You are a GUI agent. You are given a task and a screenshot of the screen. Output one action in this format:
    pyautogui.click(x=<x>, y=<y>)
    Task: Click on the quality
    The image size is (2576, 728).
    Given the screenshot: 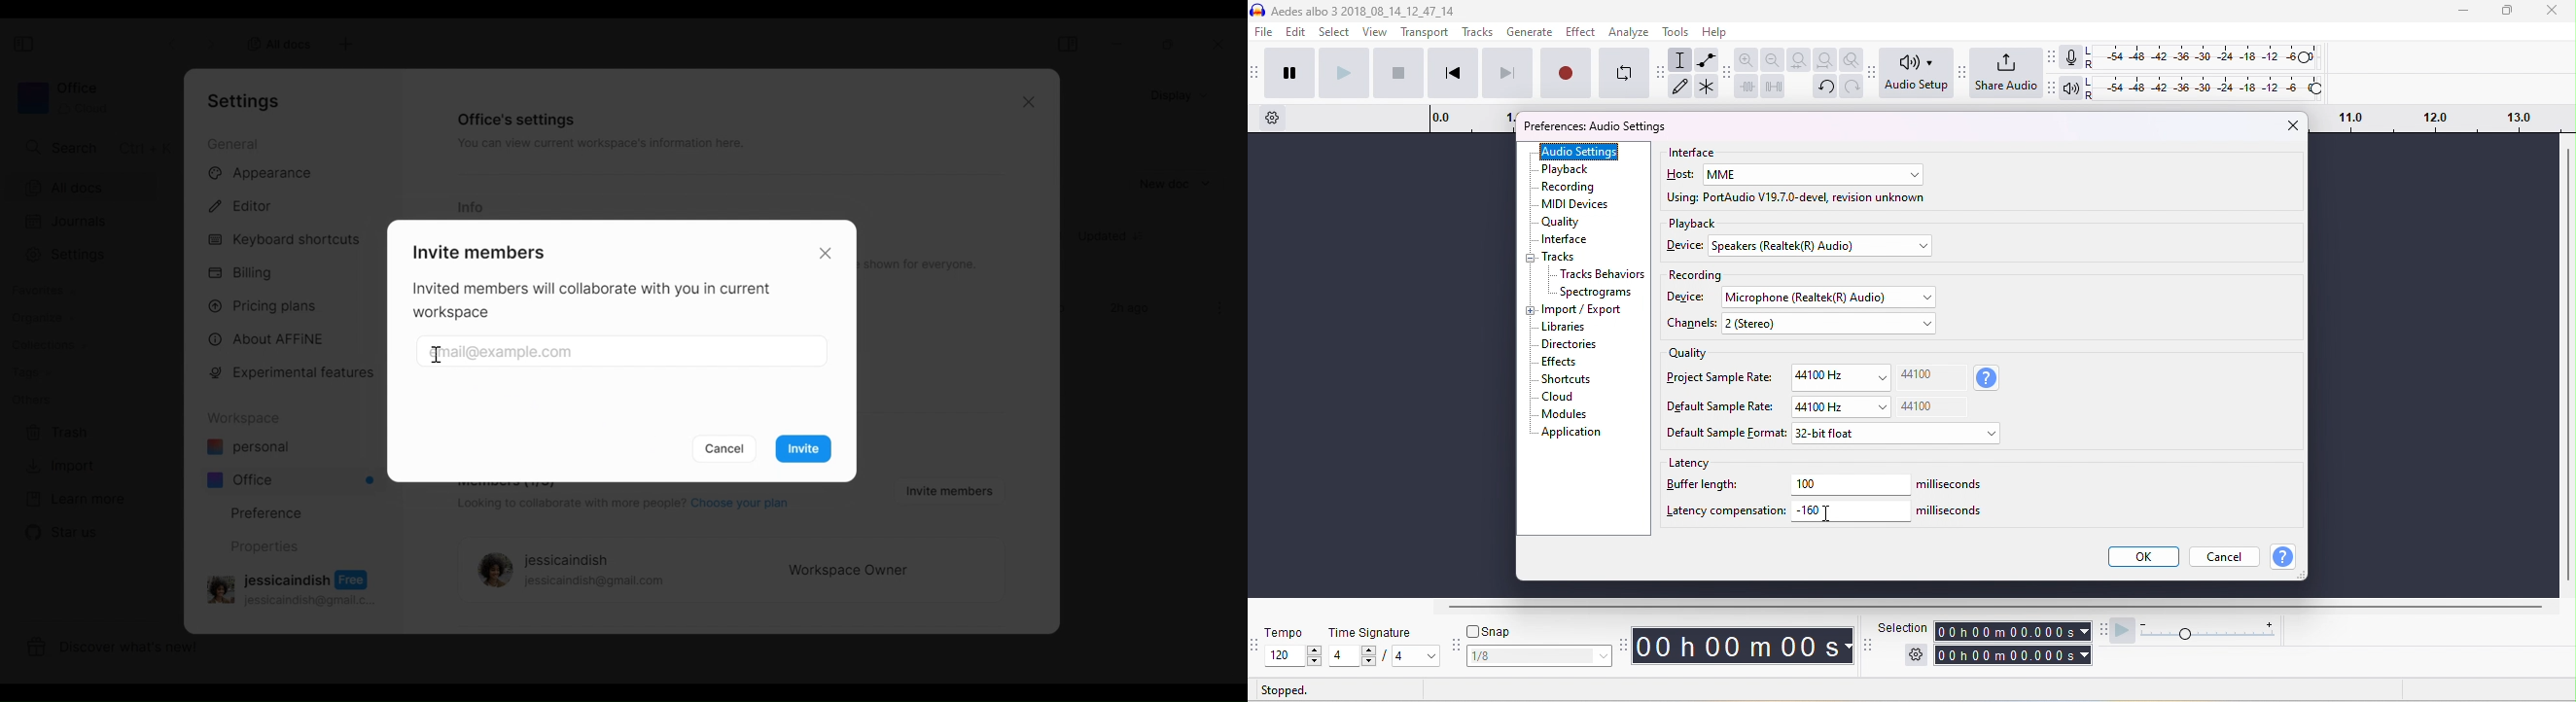 What is the action you would take?
    pyautogui.click(x=1562, y=223)
    